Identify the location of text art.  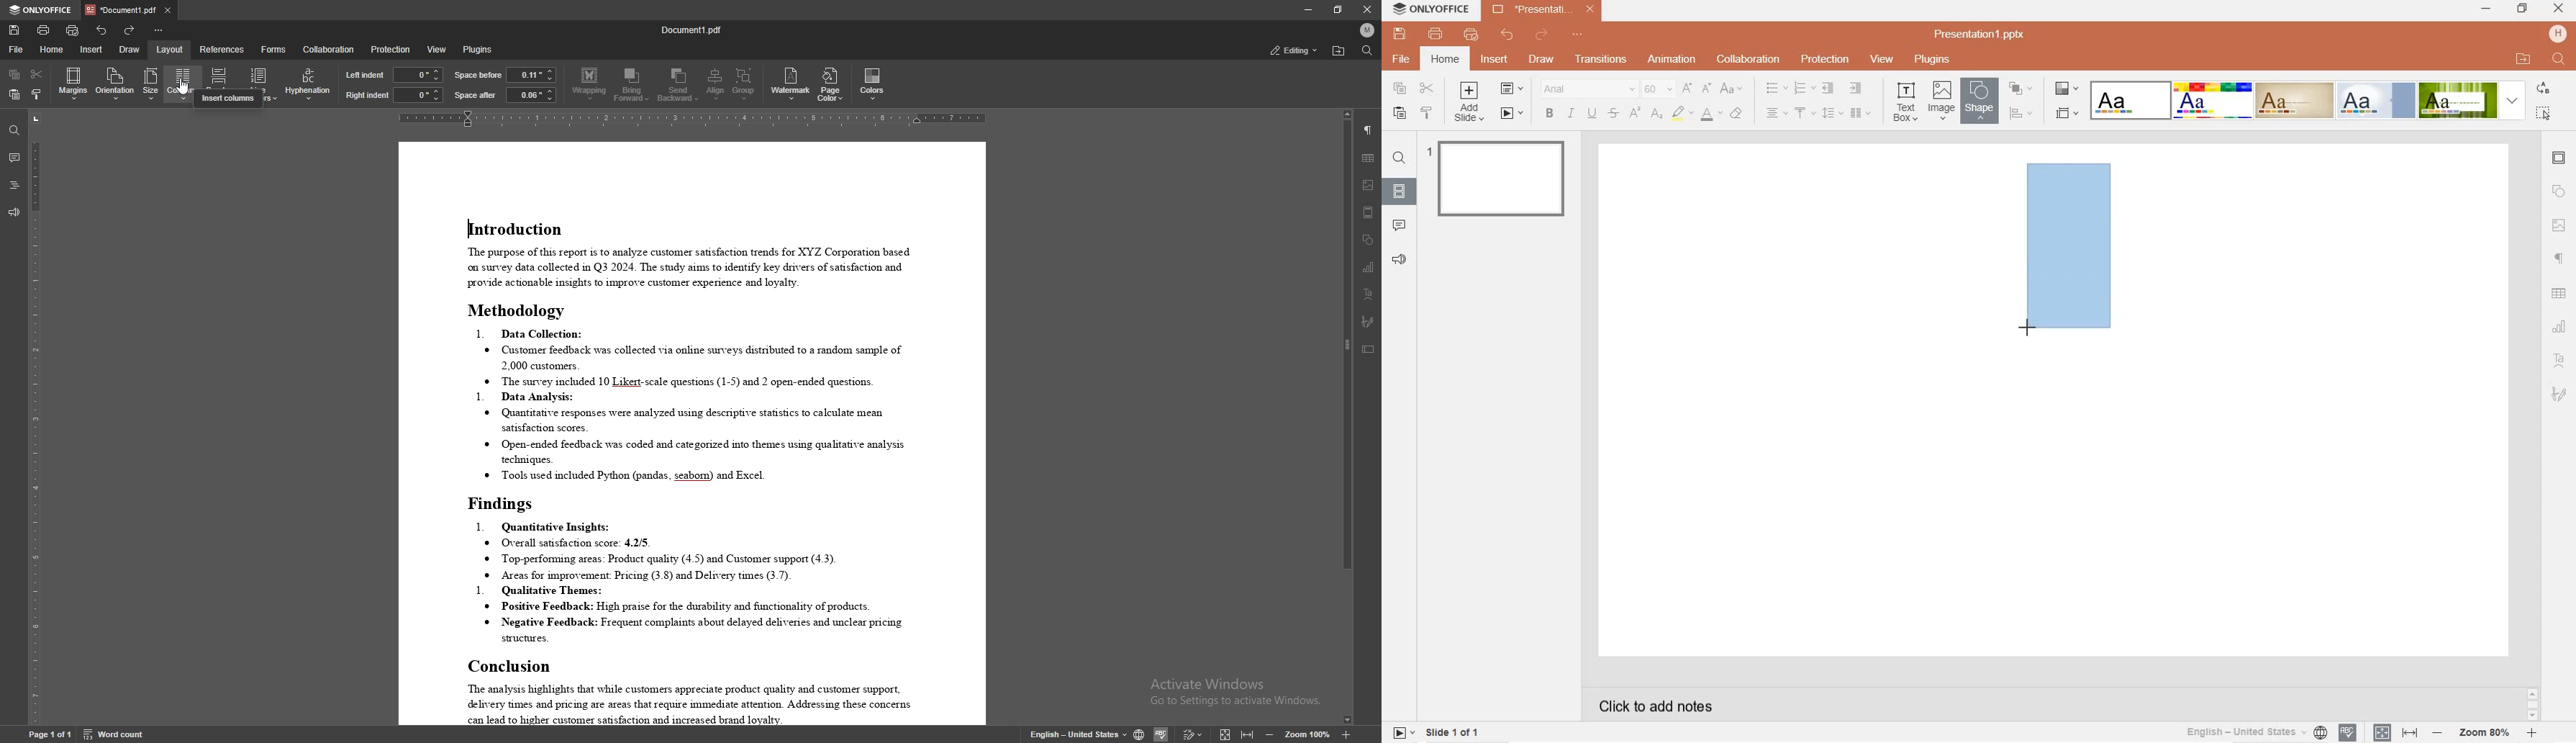
(1369, 294).